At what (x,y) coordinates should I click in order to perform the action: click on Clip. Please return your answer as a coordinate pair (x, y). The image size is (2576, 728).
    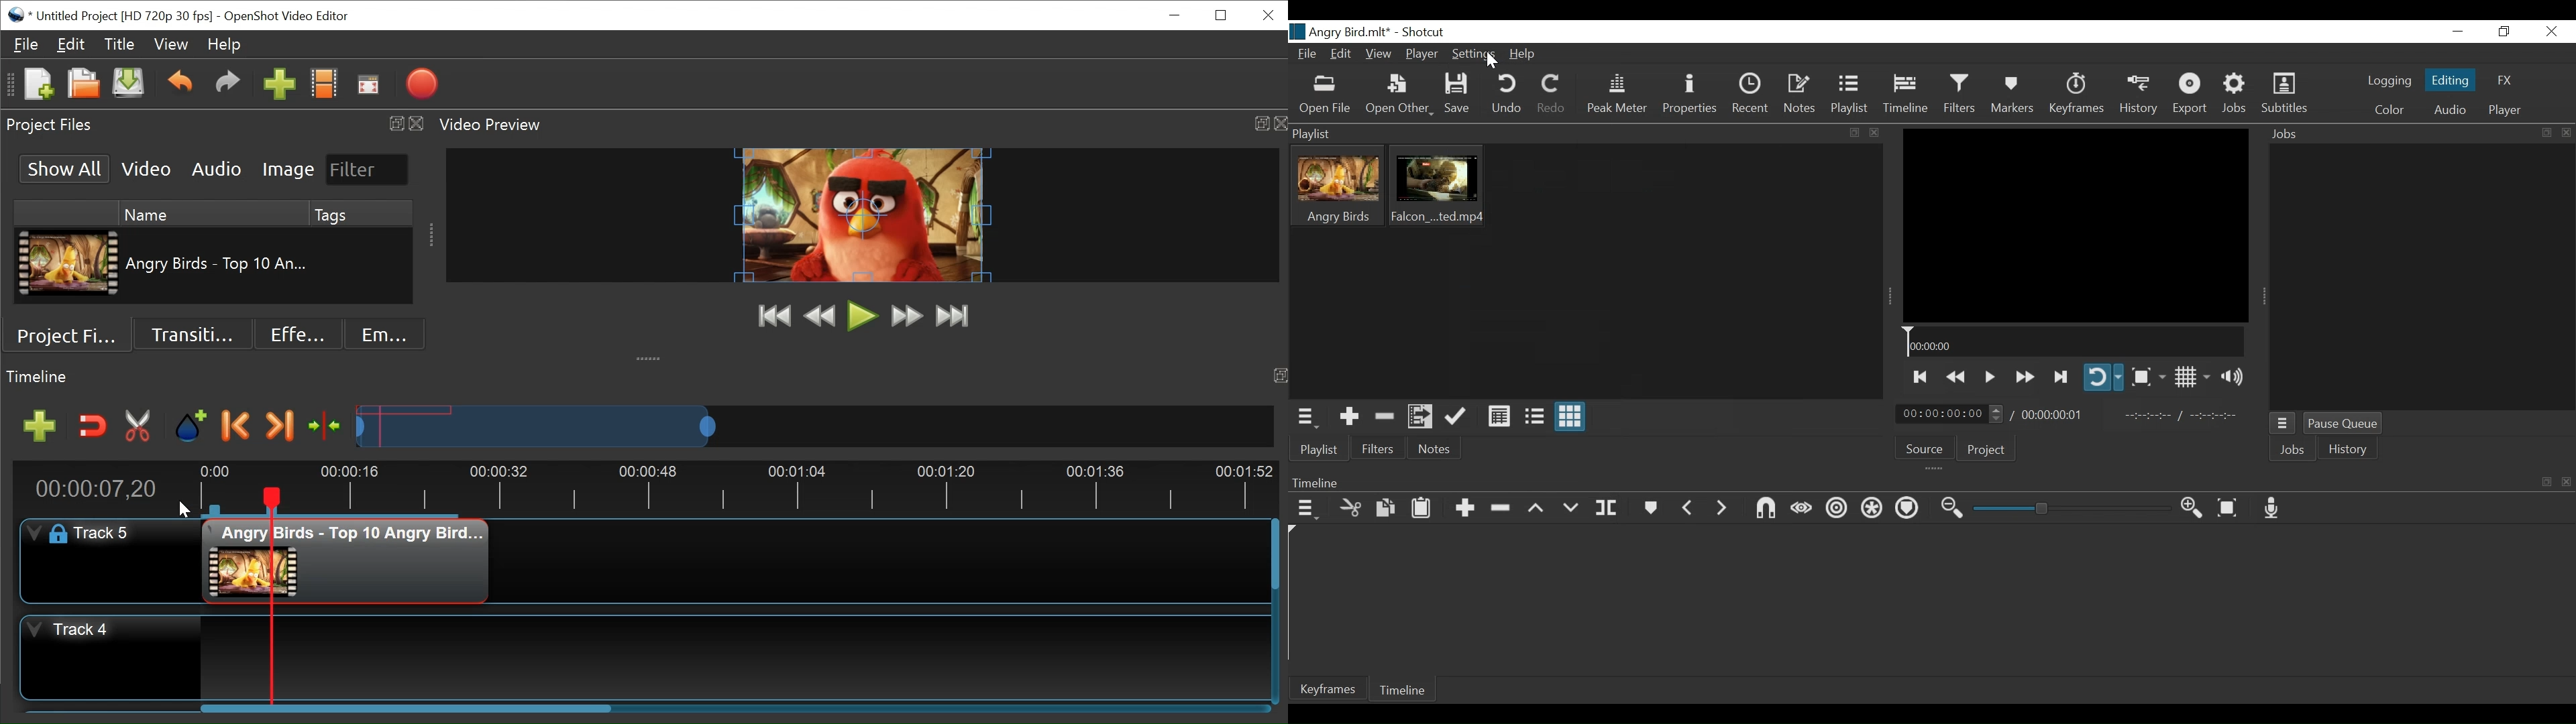
    Looking at the image, I should click on (1438, 186).